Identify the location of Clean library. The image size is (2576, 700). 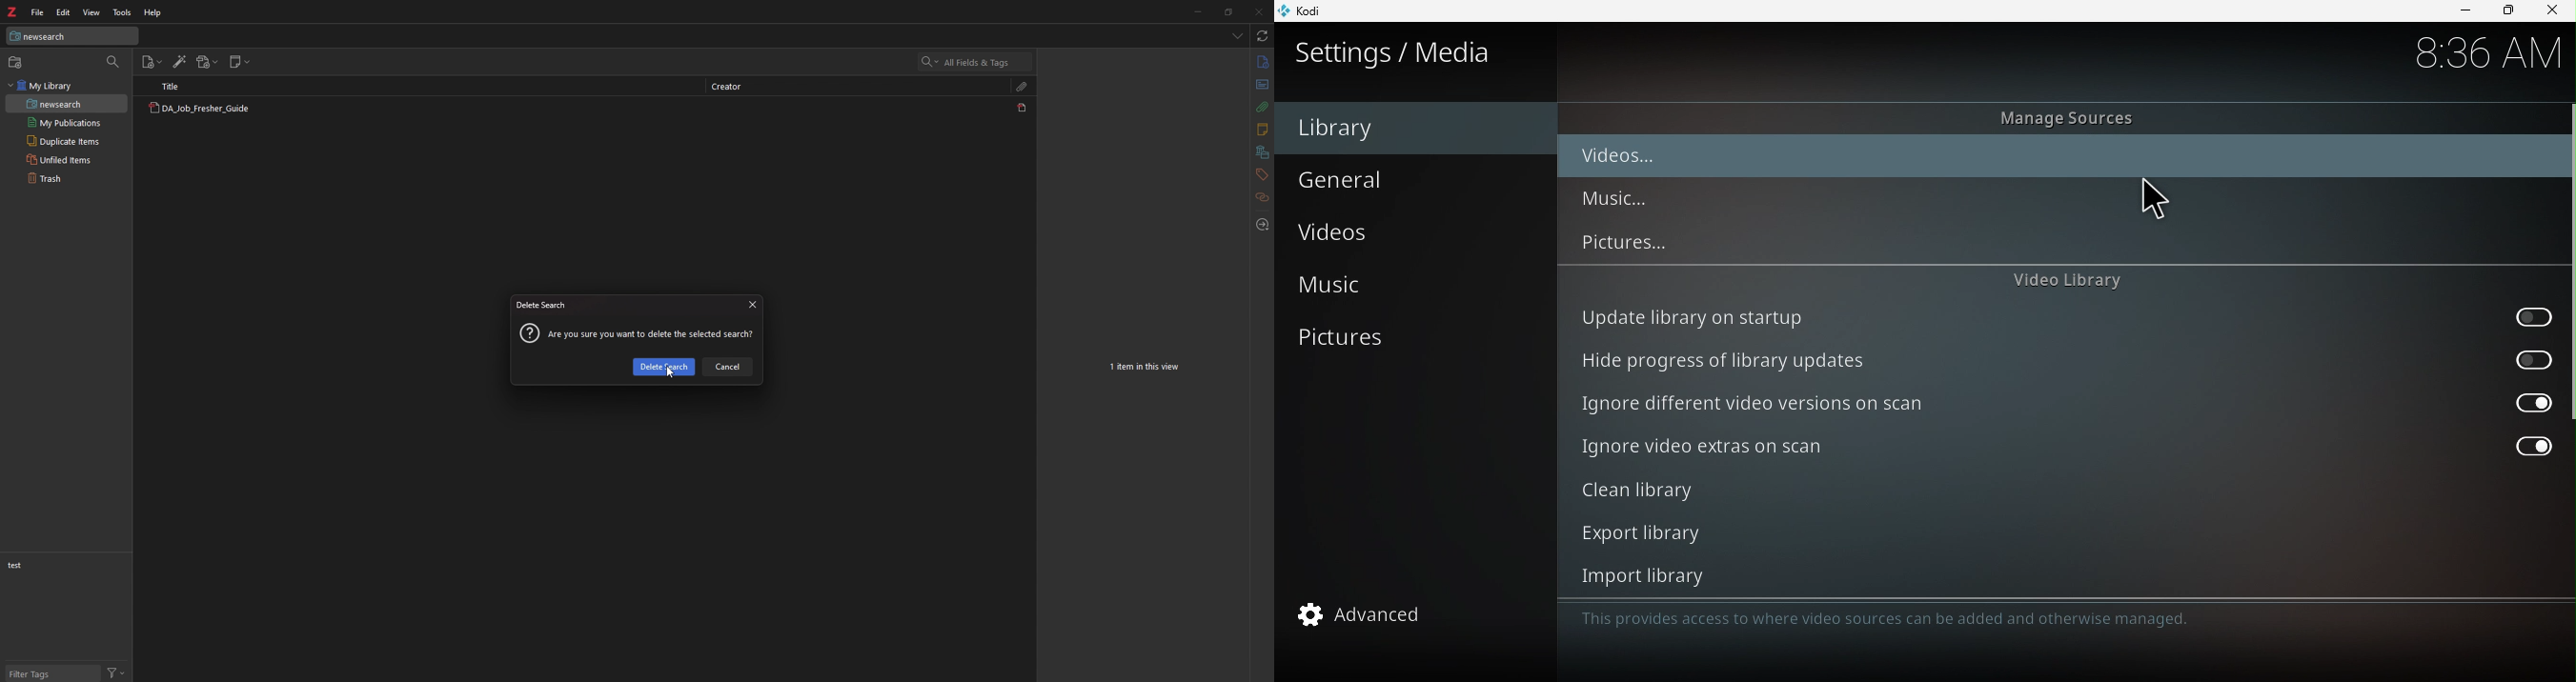
(2060, 491).